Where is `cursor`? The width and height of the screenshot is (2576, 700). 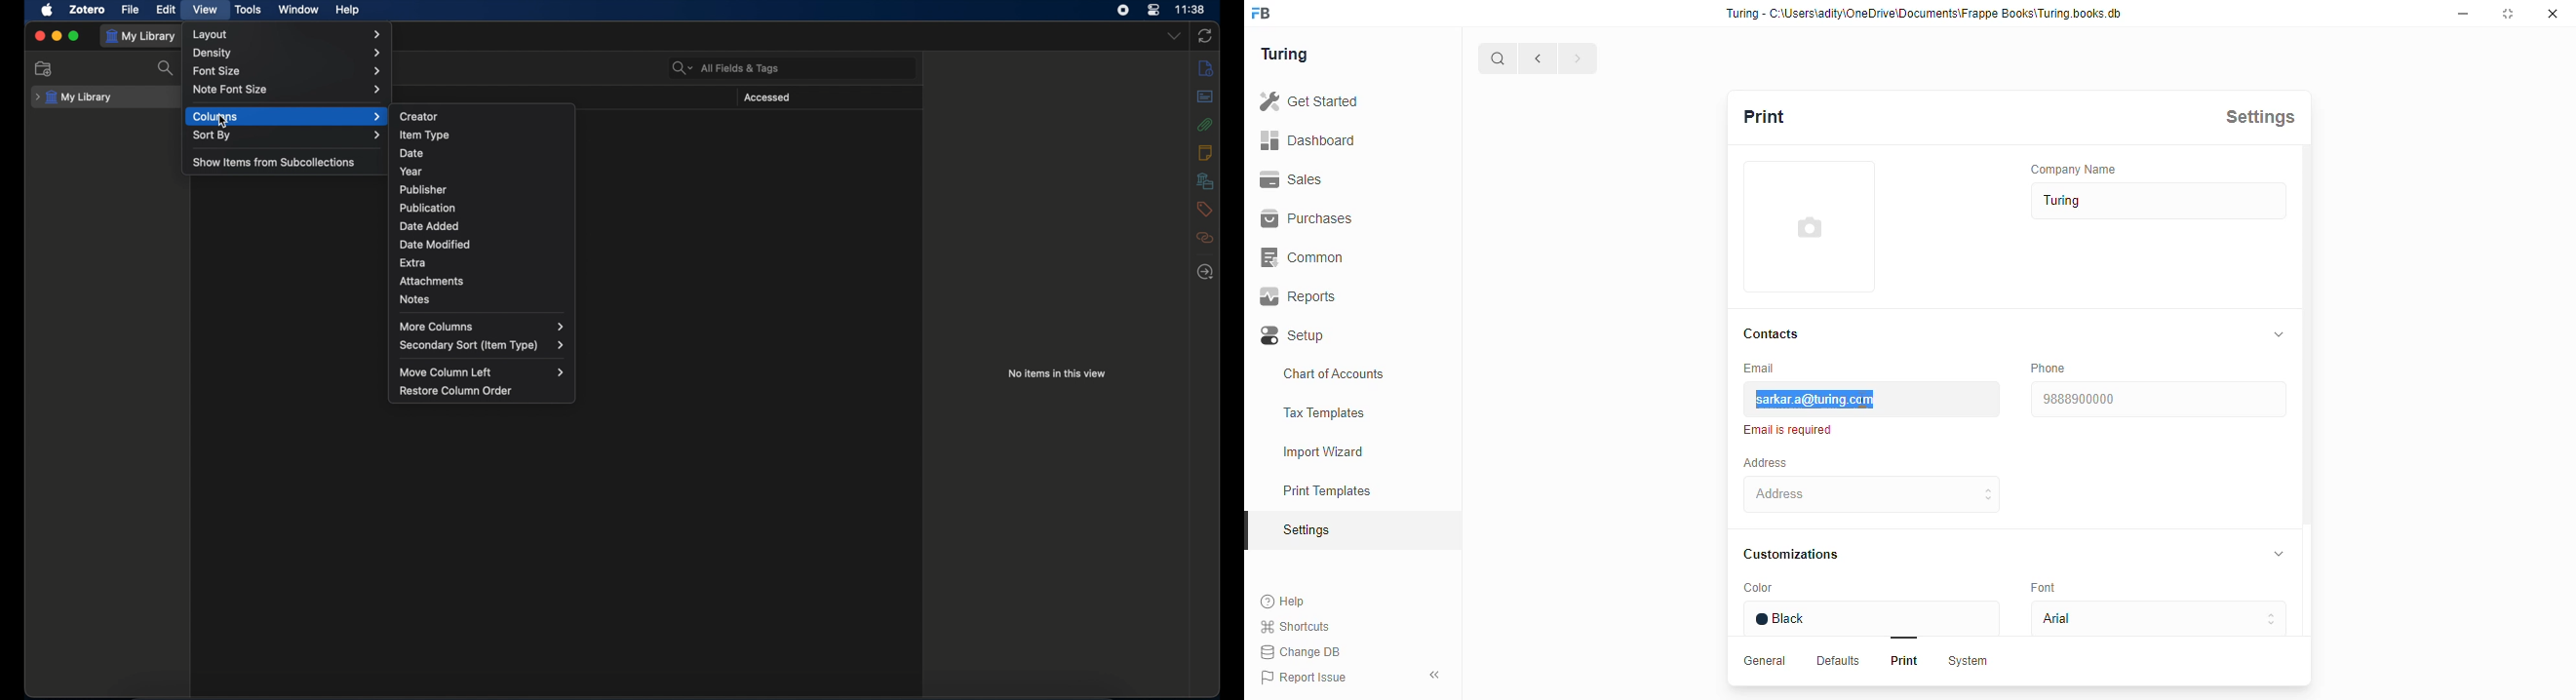 cursor is located at coordinates (1866, 402).